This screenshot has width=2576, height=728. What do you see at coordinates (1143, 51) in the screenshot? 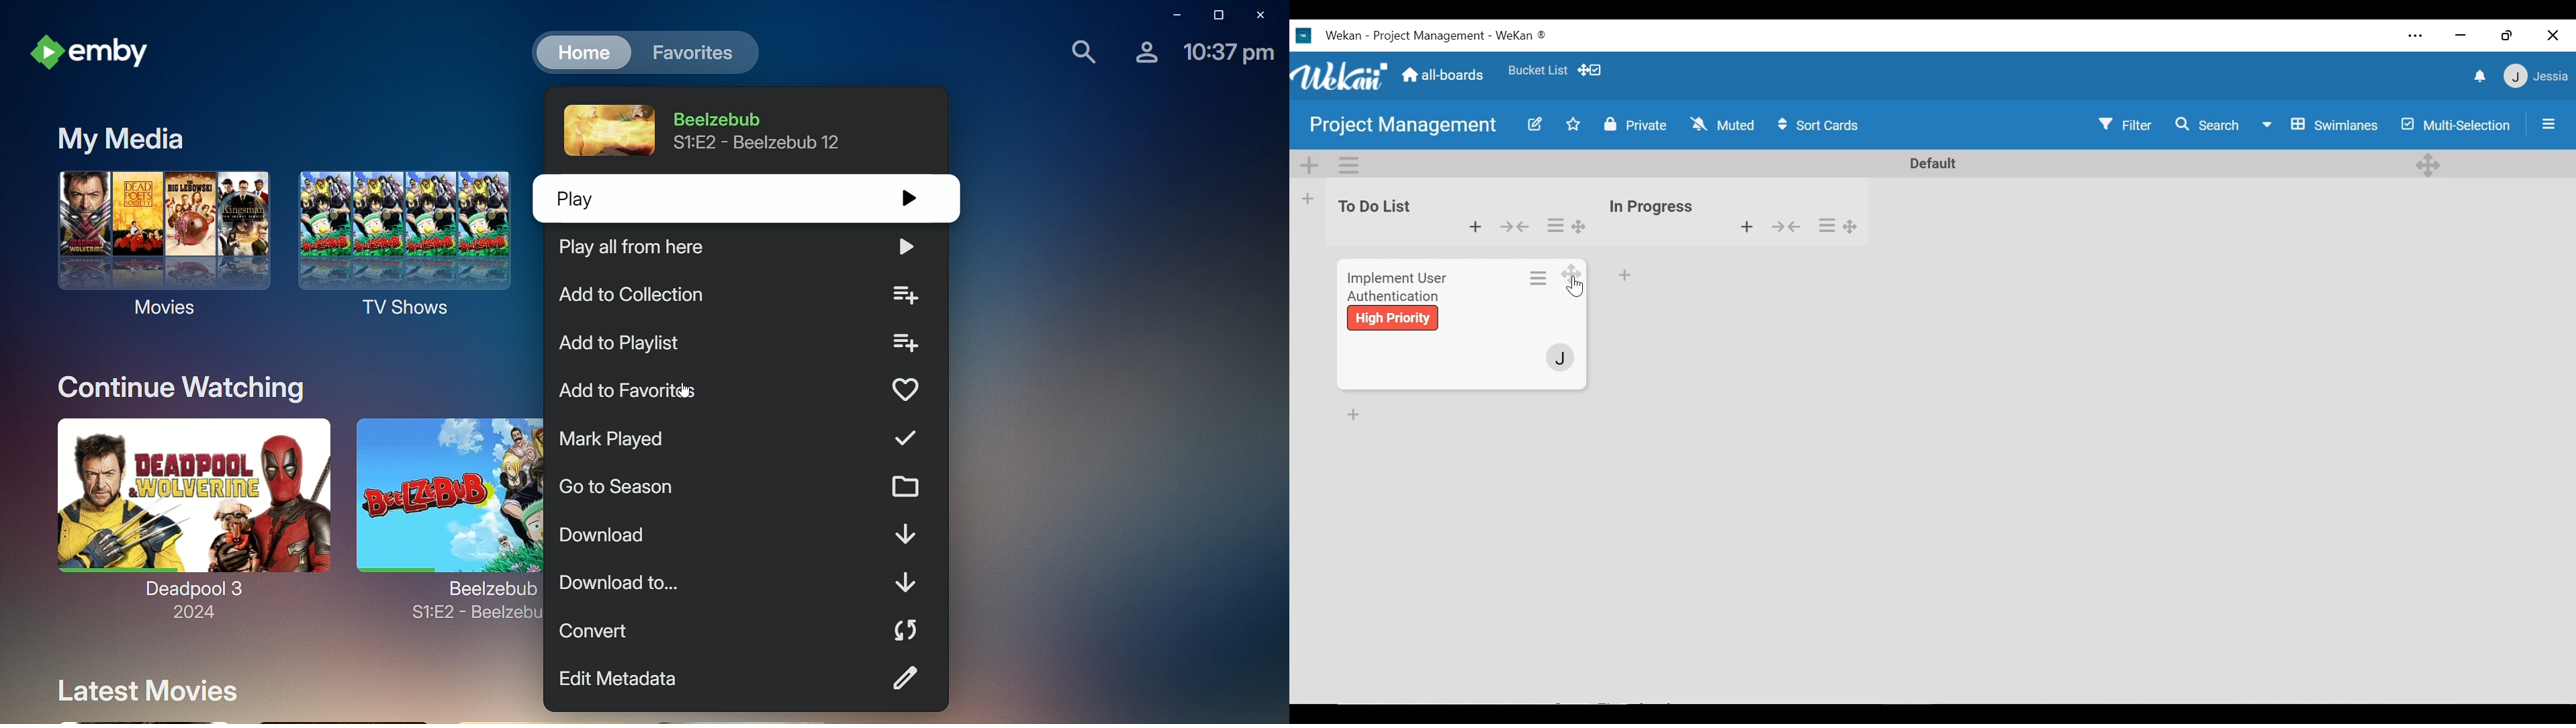
I see `Account` at bounding box center [1143, 51].